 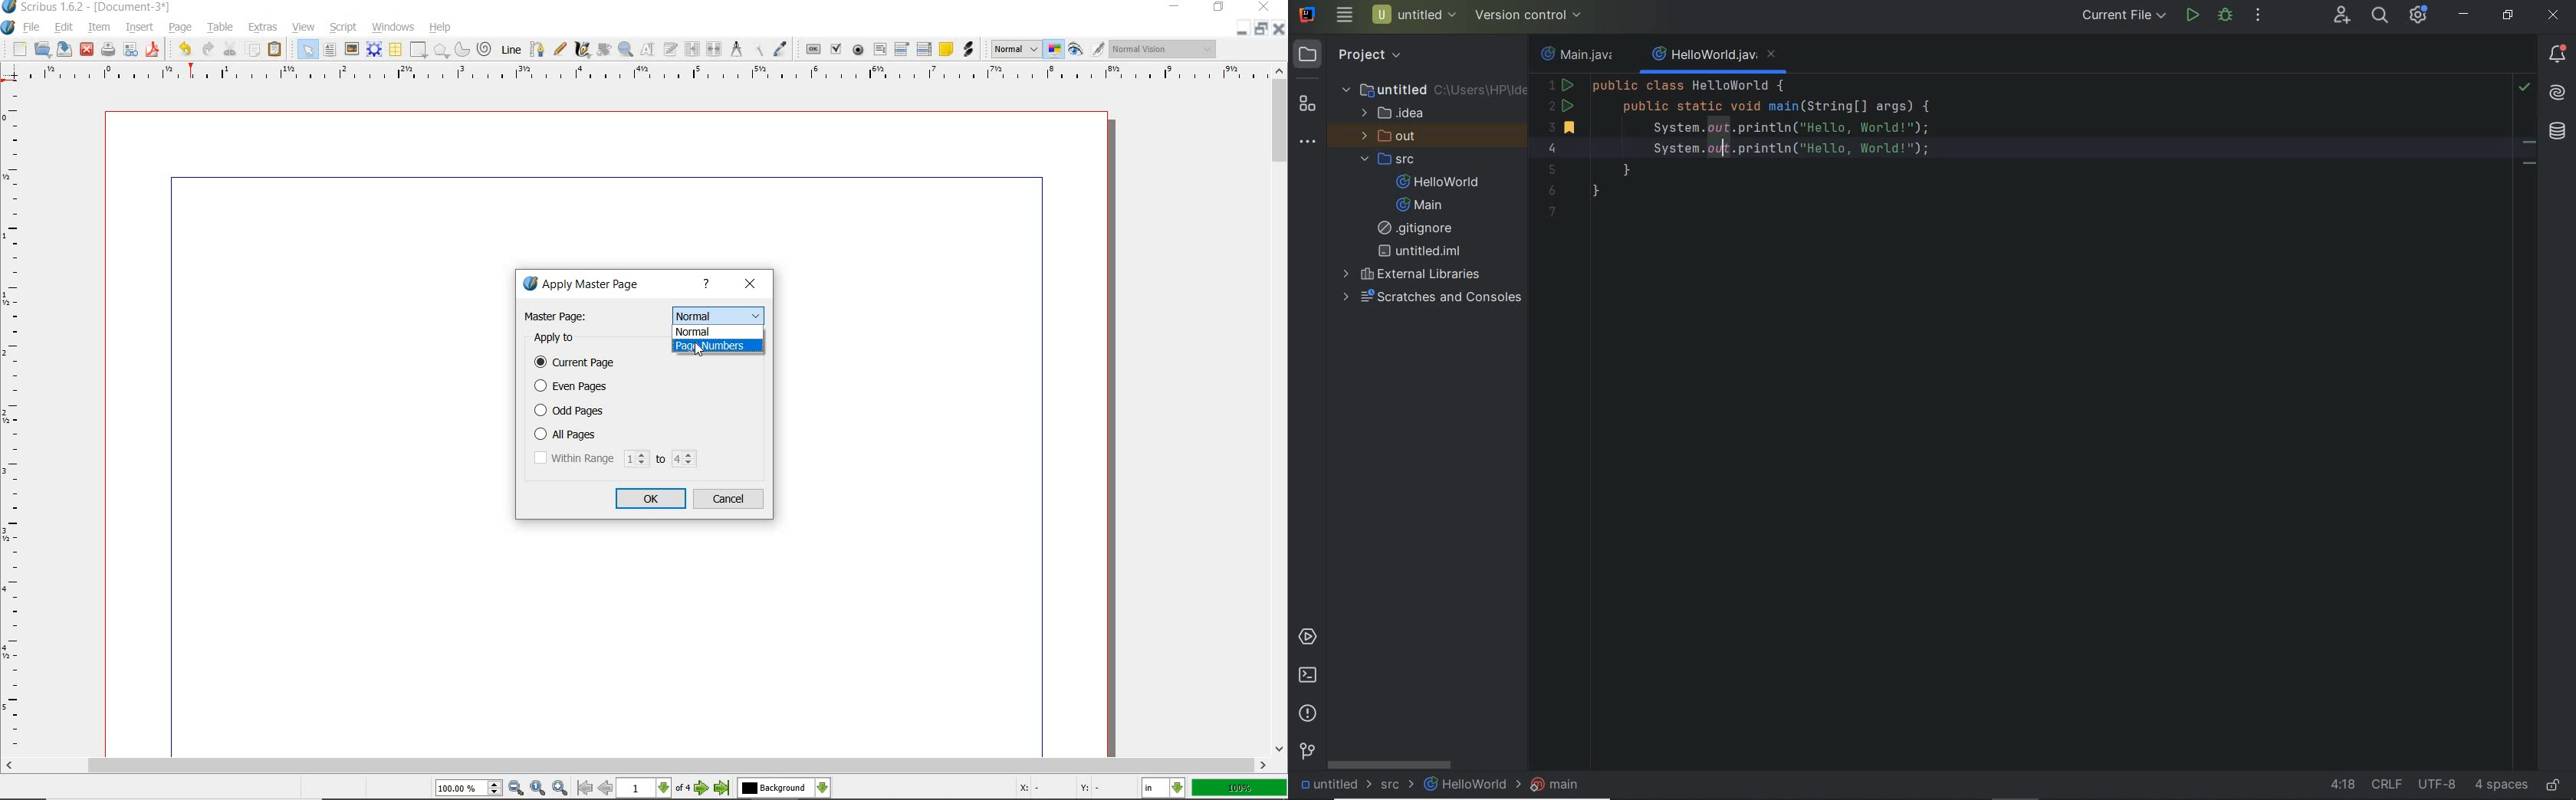 What do you see at coordinates (62, 26) in the screenshot?
I see `edit` at bounding box center [62, 26].